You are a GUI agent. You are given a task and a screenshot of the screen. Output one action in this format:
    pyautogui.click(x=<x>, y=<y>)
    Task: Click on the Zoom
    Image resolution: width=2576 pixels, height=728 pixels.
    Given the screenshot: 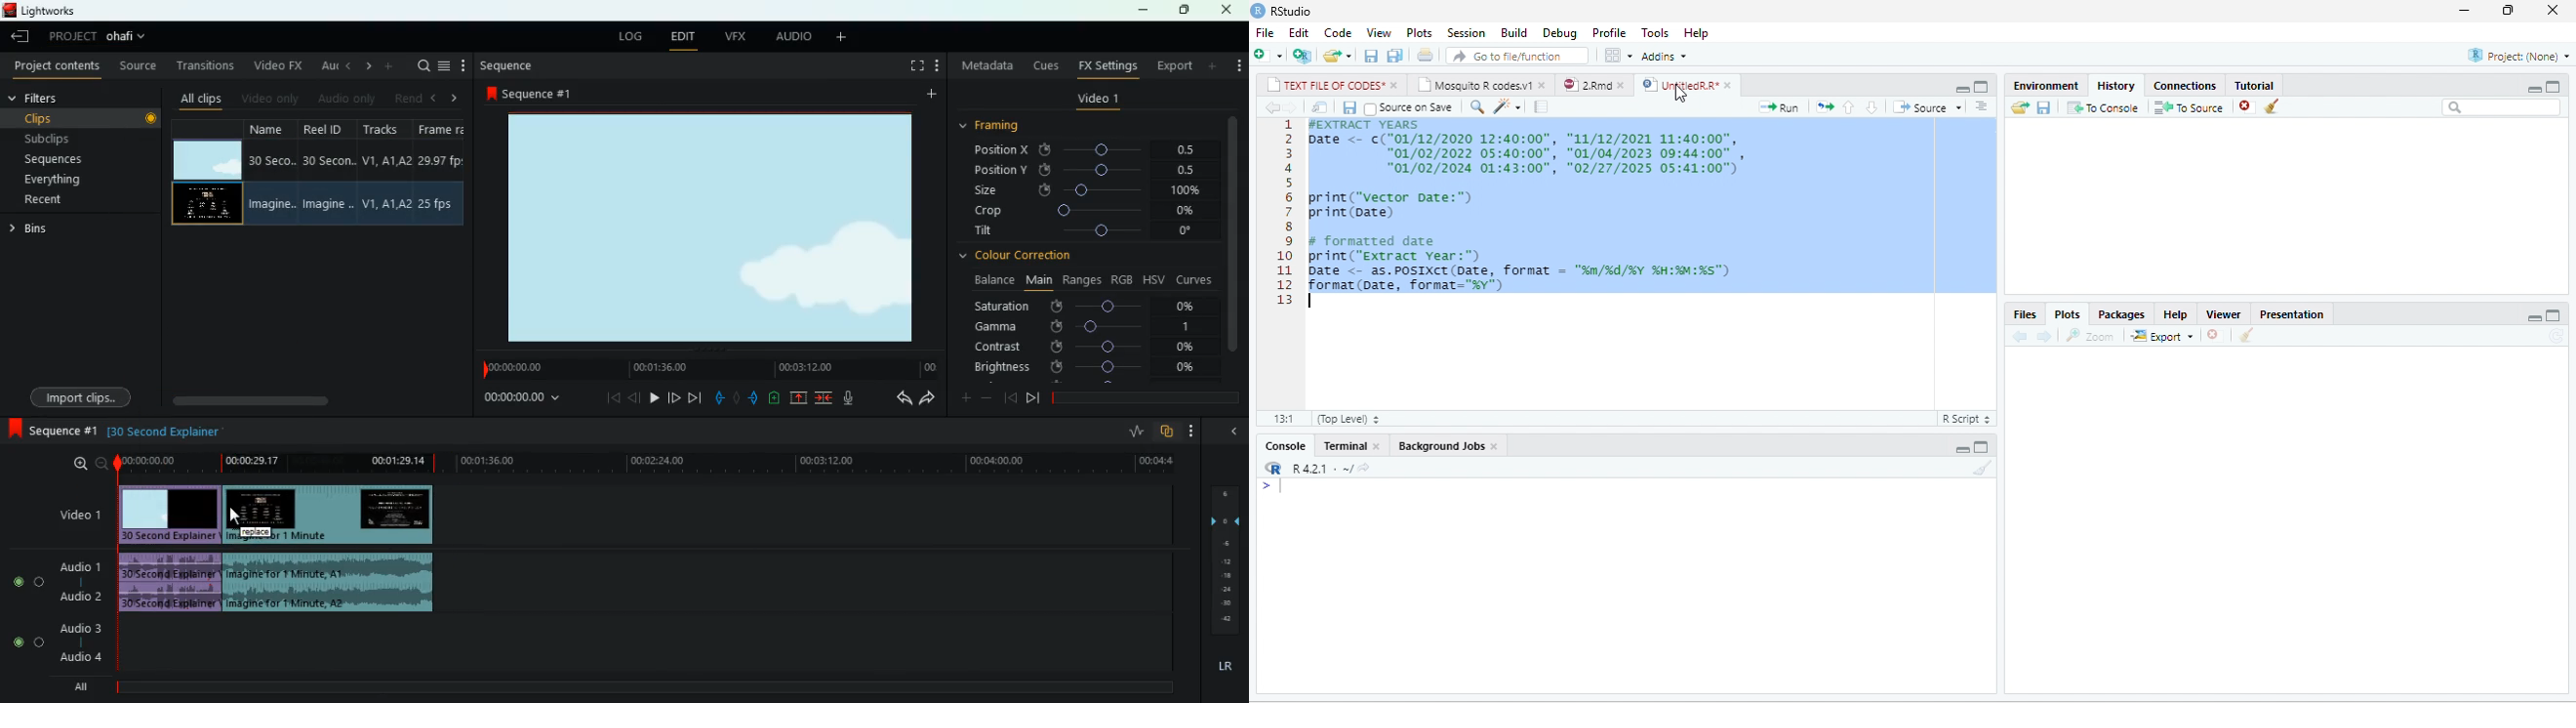 What is the action you would take?
    pyautogui.click(x=2090, y=335)
    